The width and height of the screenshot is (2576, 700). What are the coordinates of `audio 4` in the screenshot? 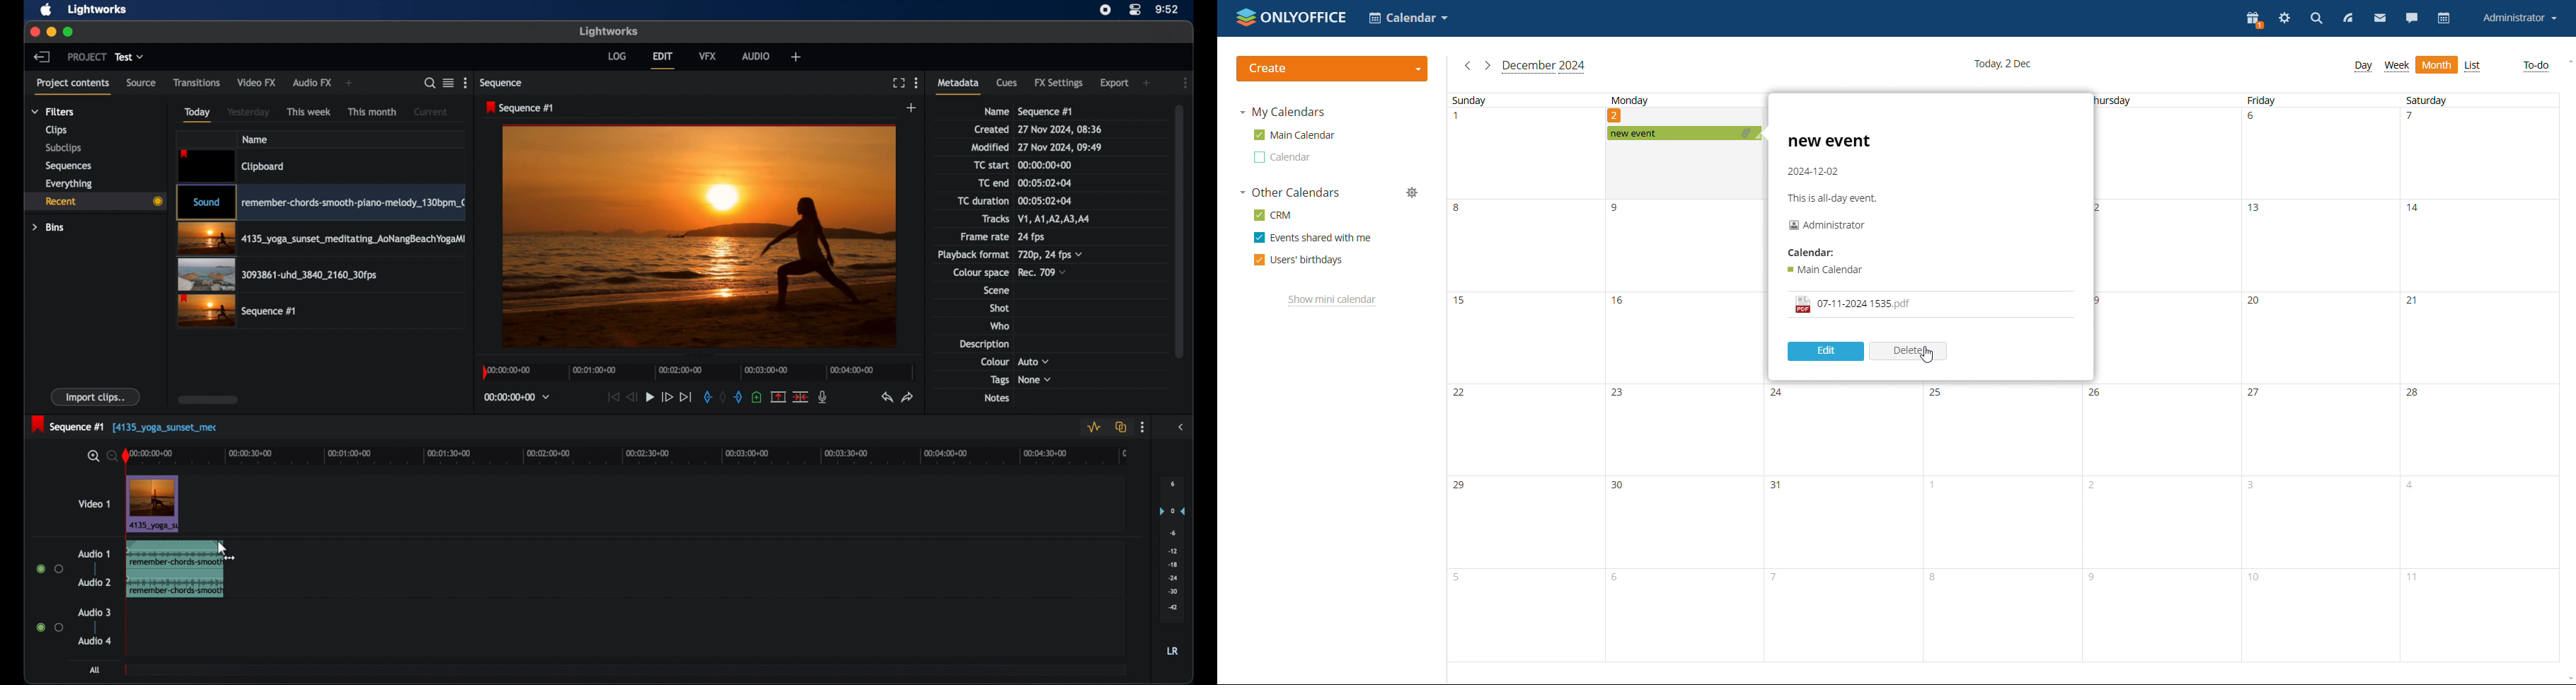 It's located at (95, 642).